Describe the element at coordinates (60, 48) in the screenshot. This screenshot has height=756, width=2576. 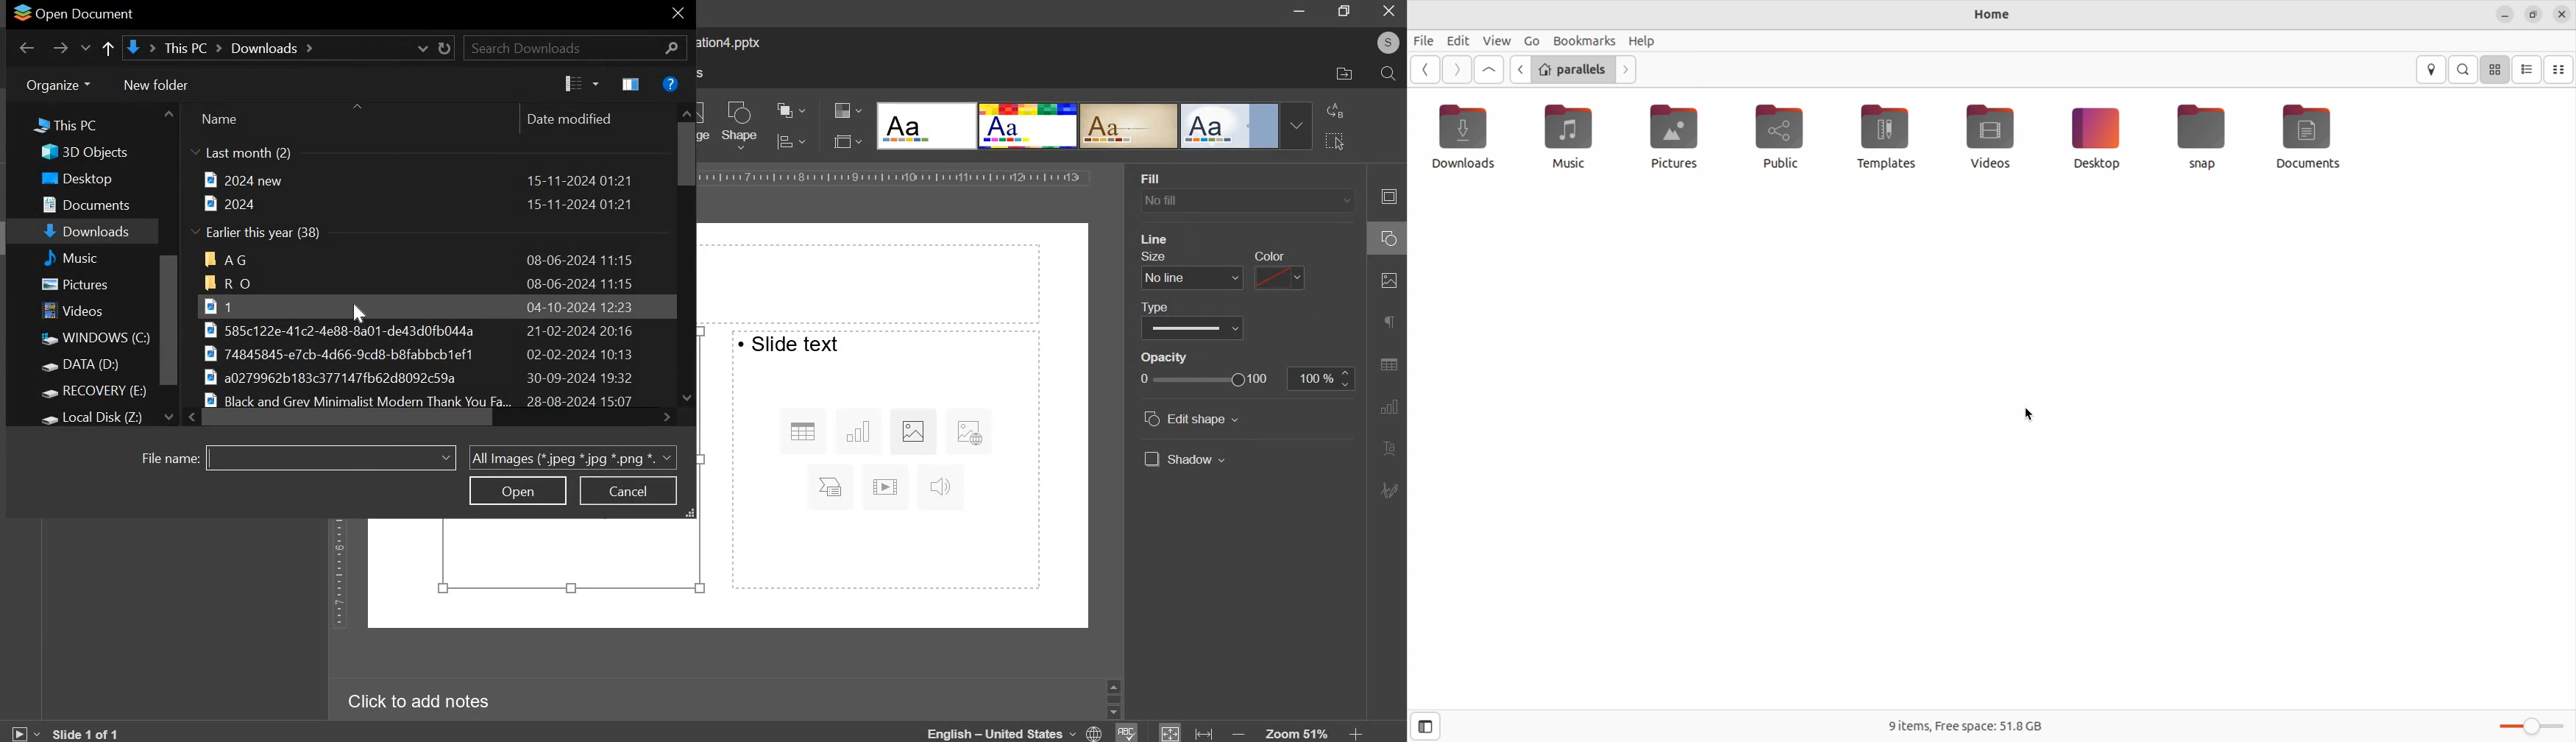
I see `forward` at that location.